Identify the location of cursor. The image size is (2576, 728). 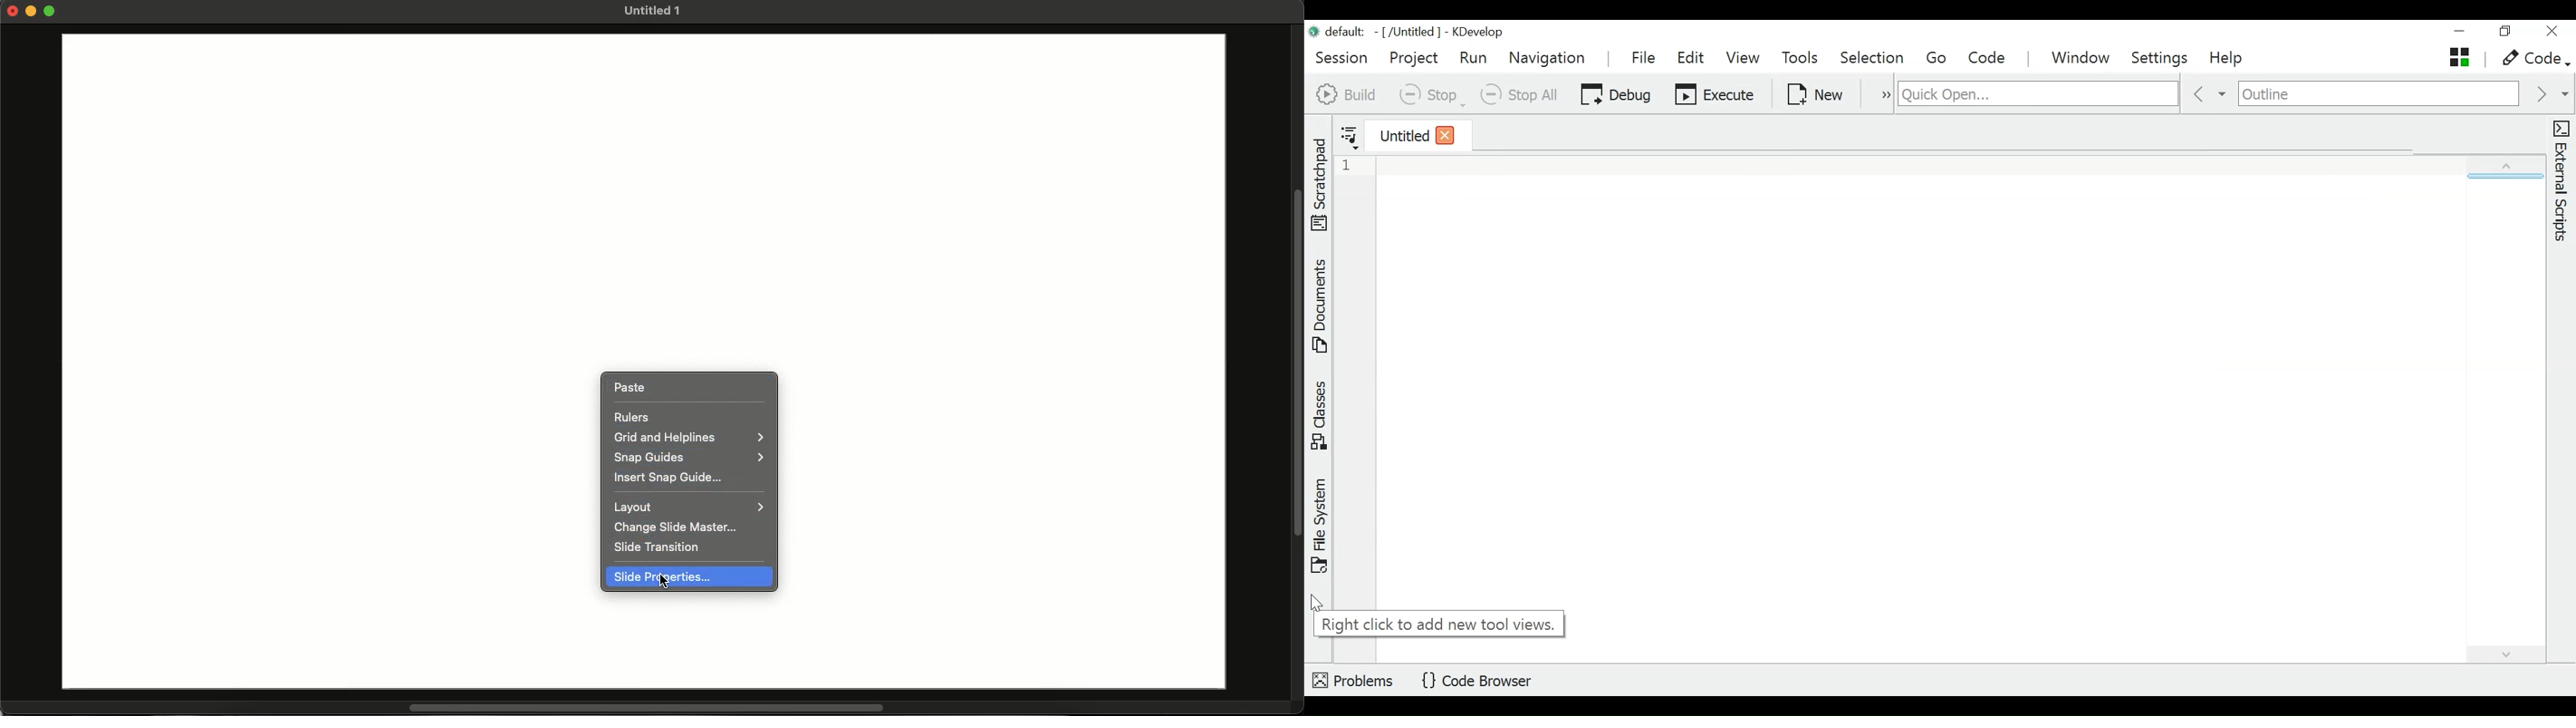
(666, 585).